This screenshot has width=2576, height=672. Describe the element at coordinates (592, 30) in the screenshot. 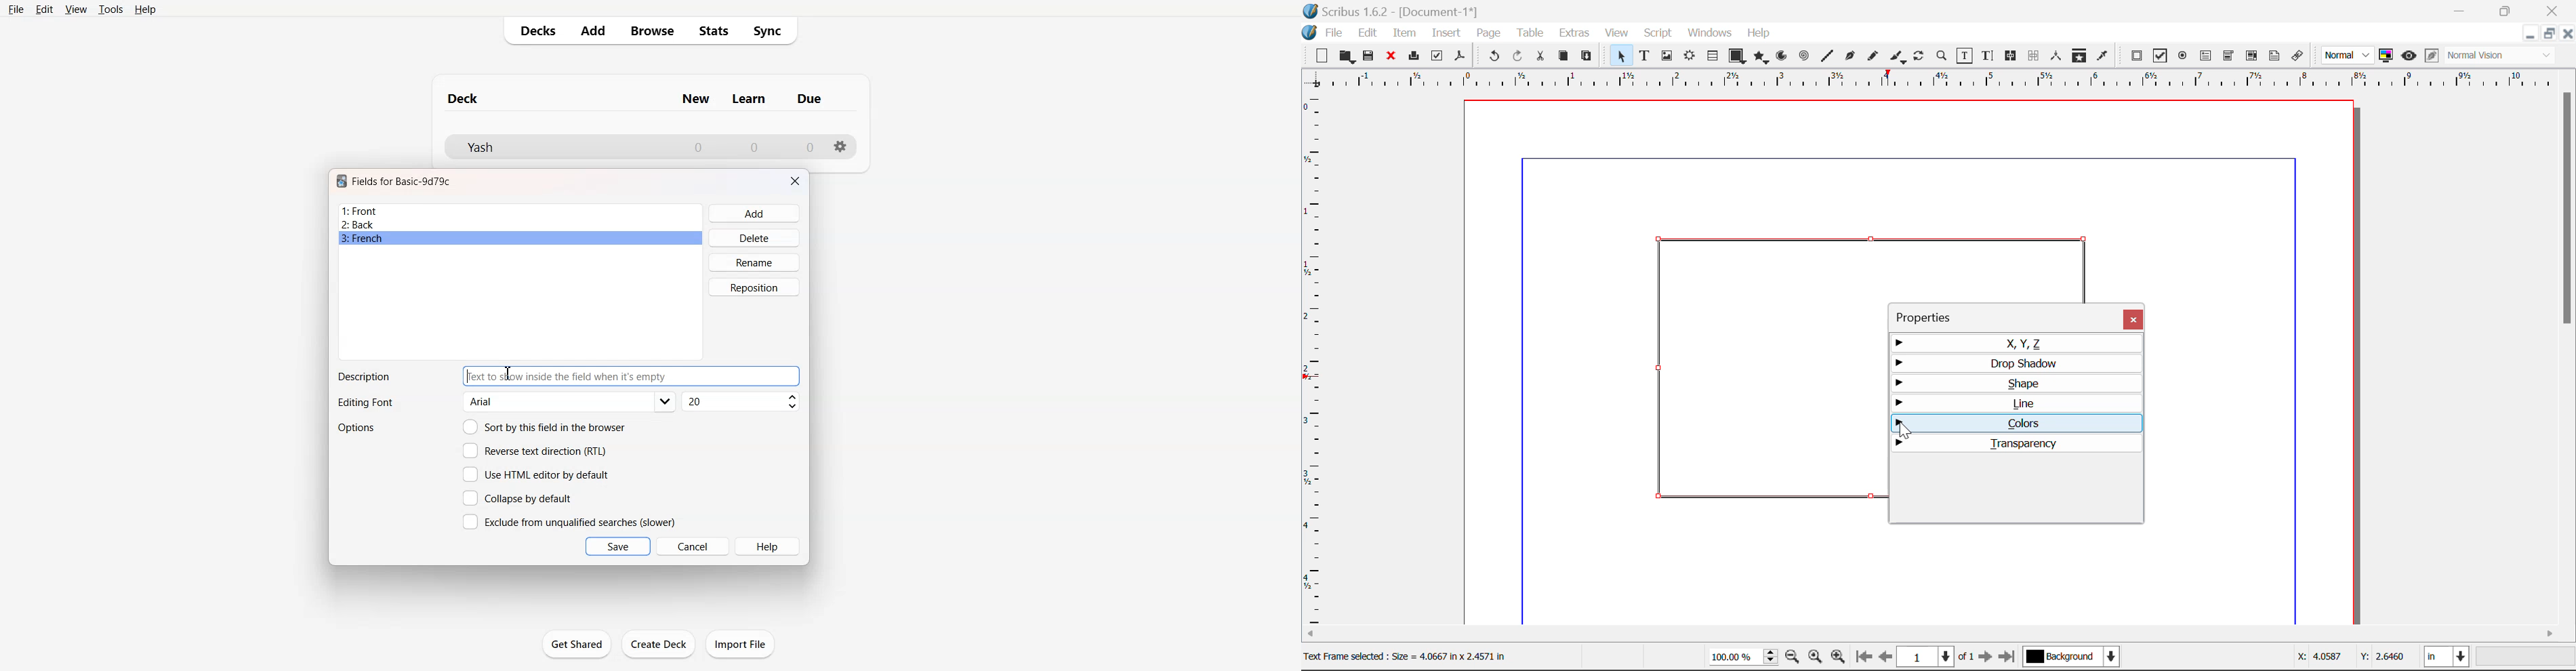

I see `Add` at that location.